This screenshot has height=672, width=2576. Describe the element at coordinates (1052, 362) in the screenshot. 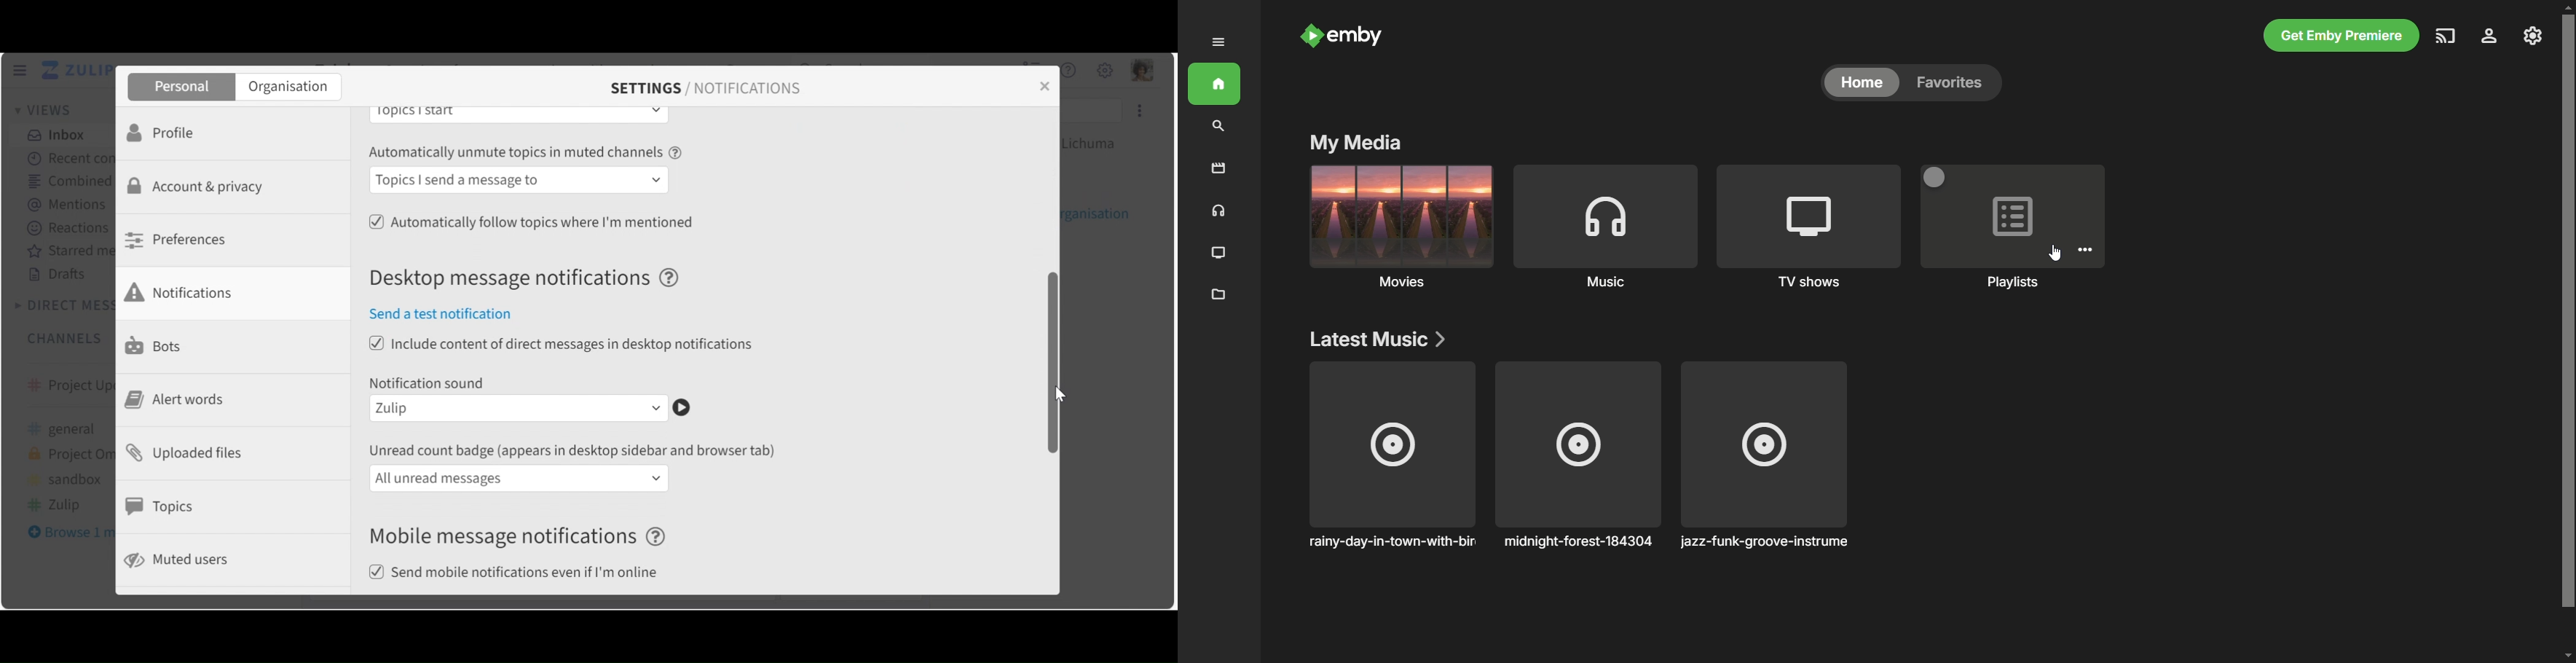

I see `Vertical Scroll bar` at that location.